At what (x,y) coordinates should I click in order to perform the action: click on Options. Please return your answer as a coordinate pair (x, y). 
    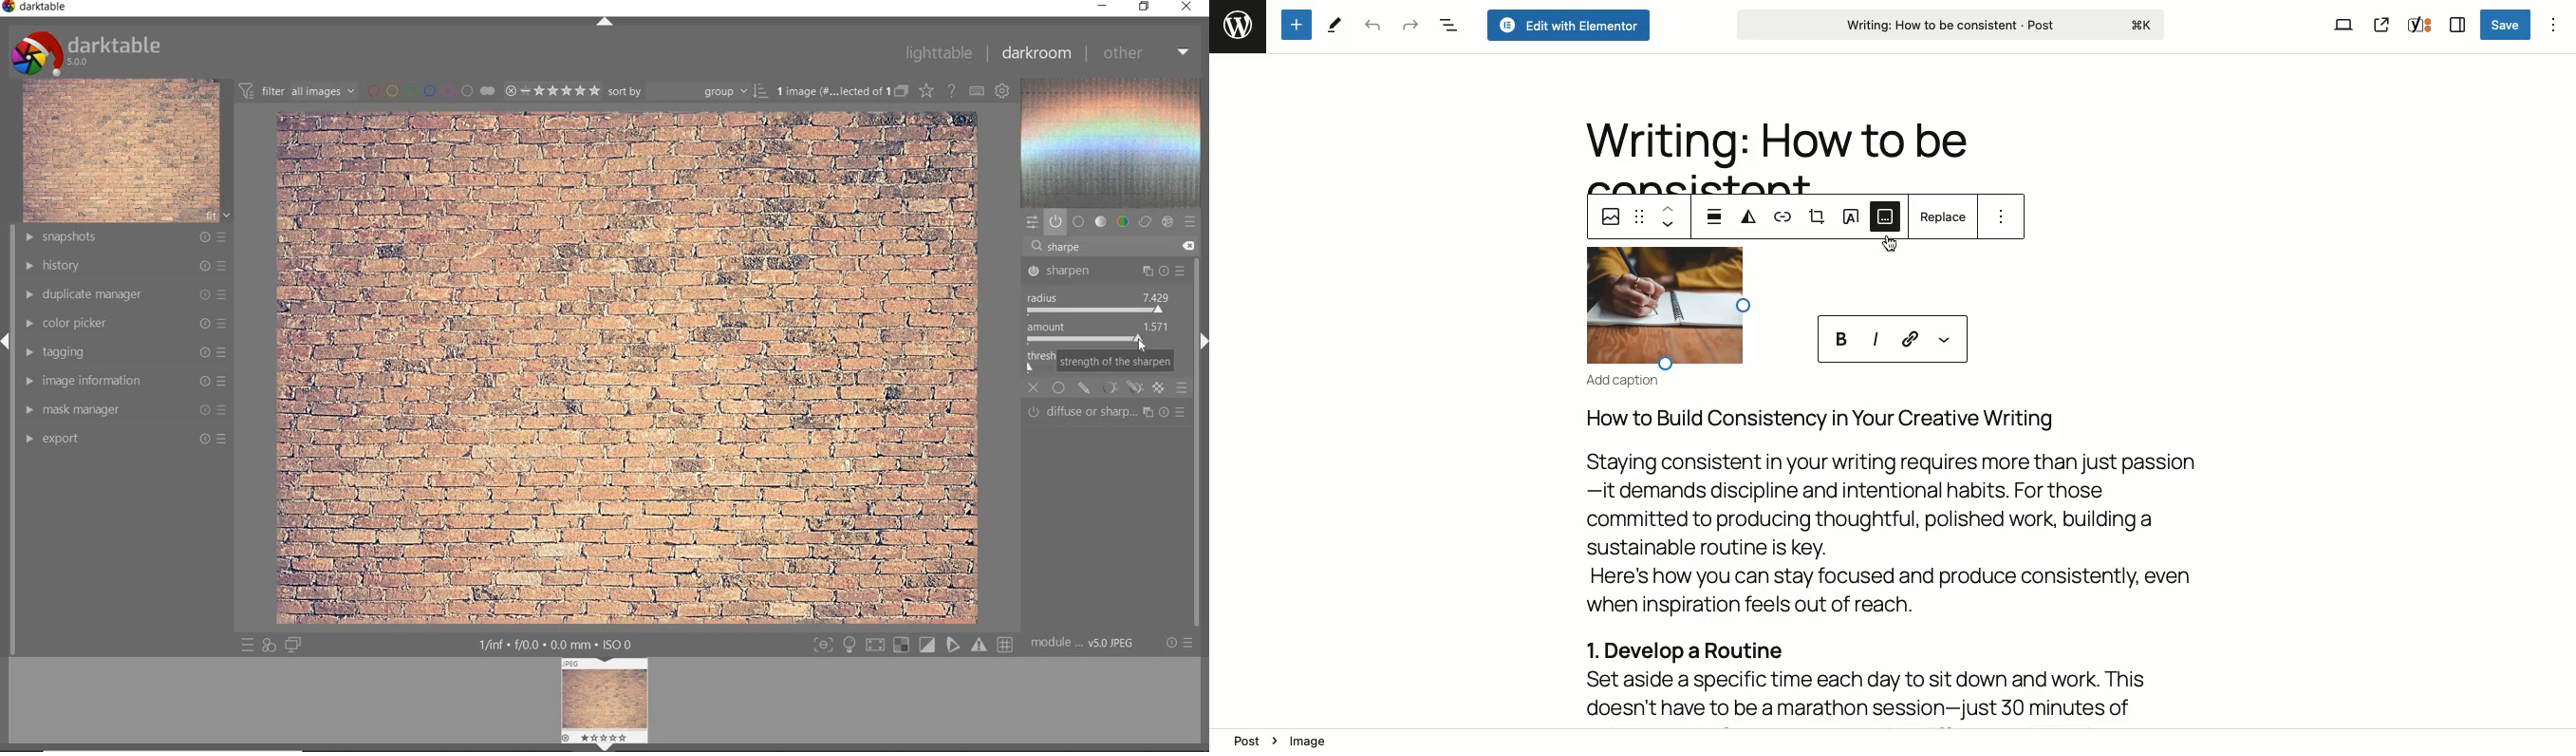
    Looking at the image, I should click on (2552, 23).